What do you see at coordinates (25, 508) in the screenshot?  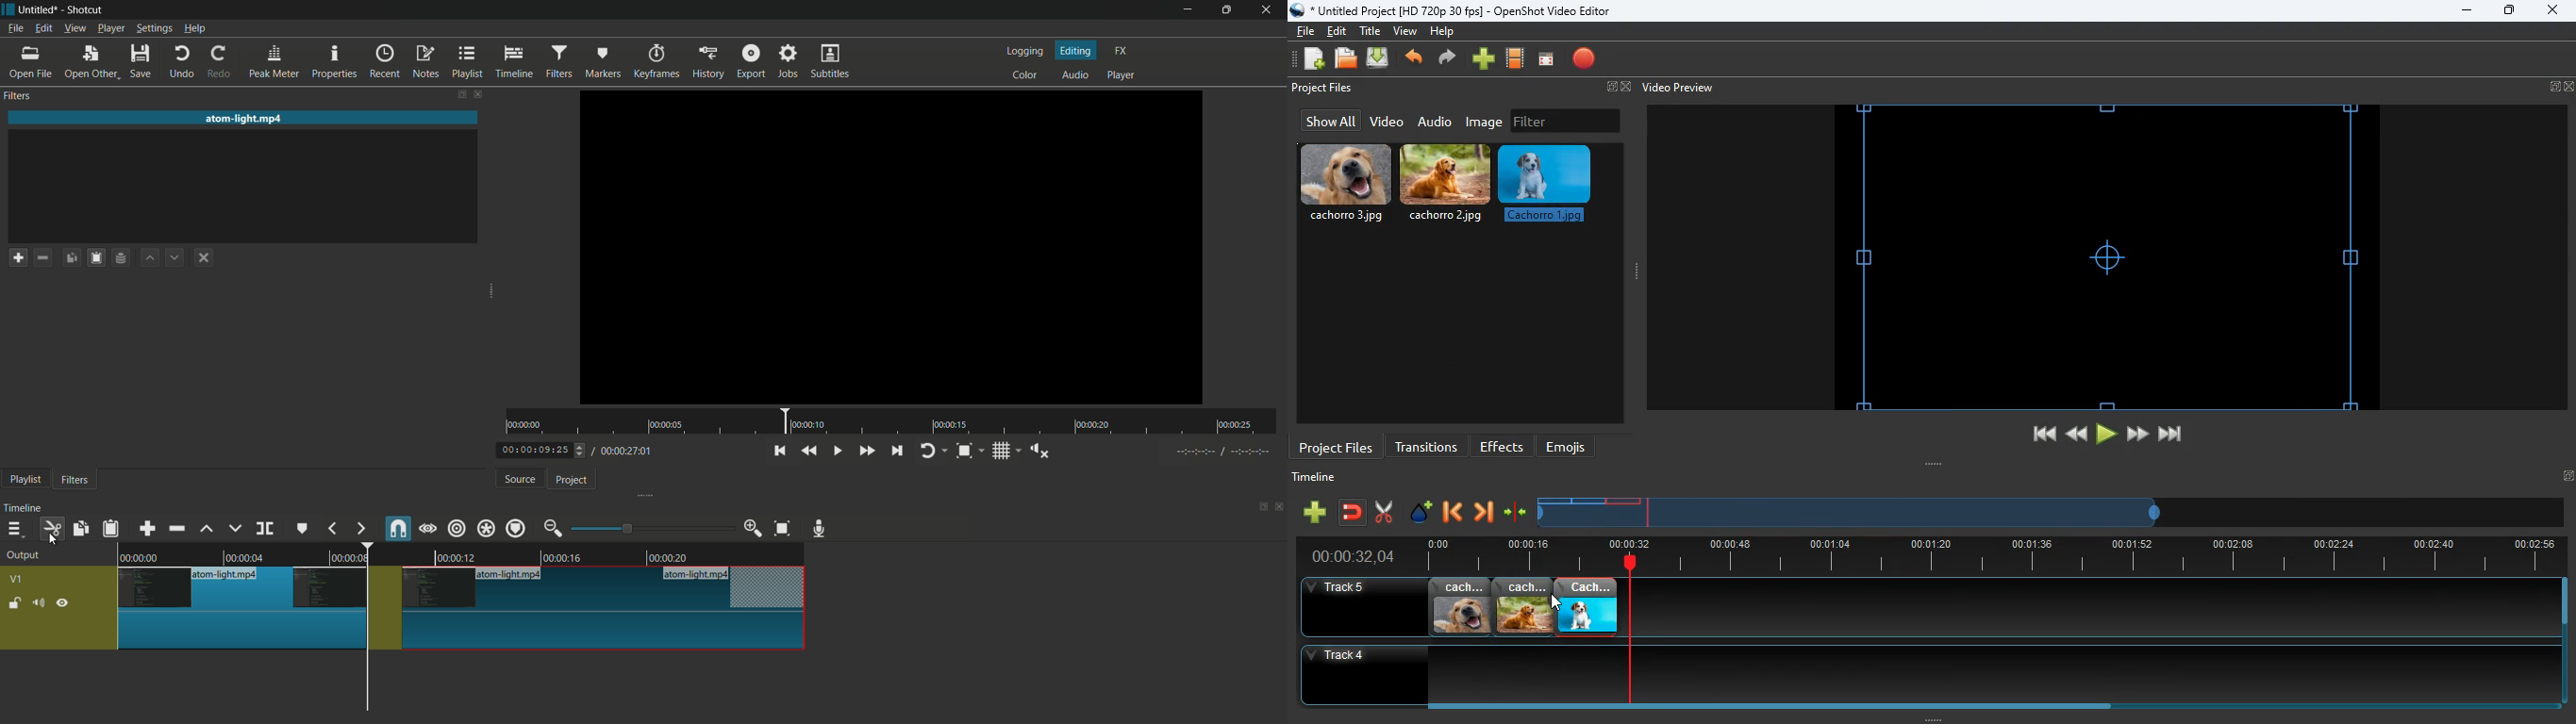 I see `timeline` at bounding box center [25, 508].